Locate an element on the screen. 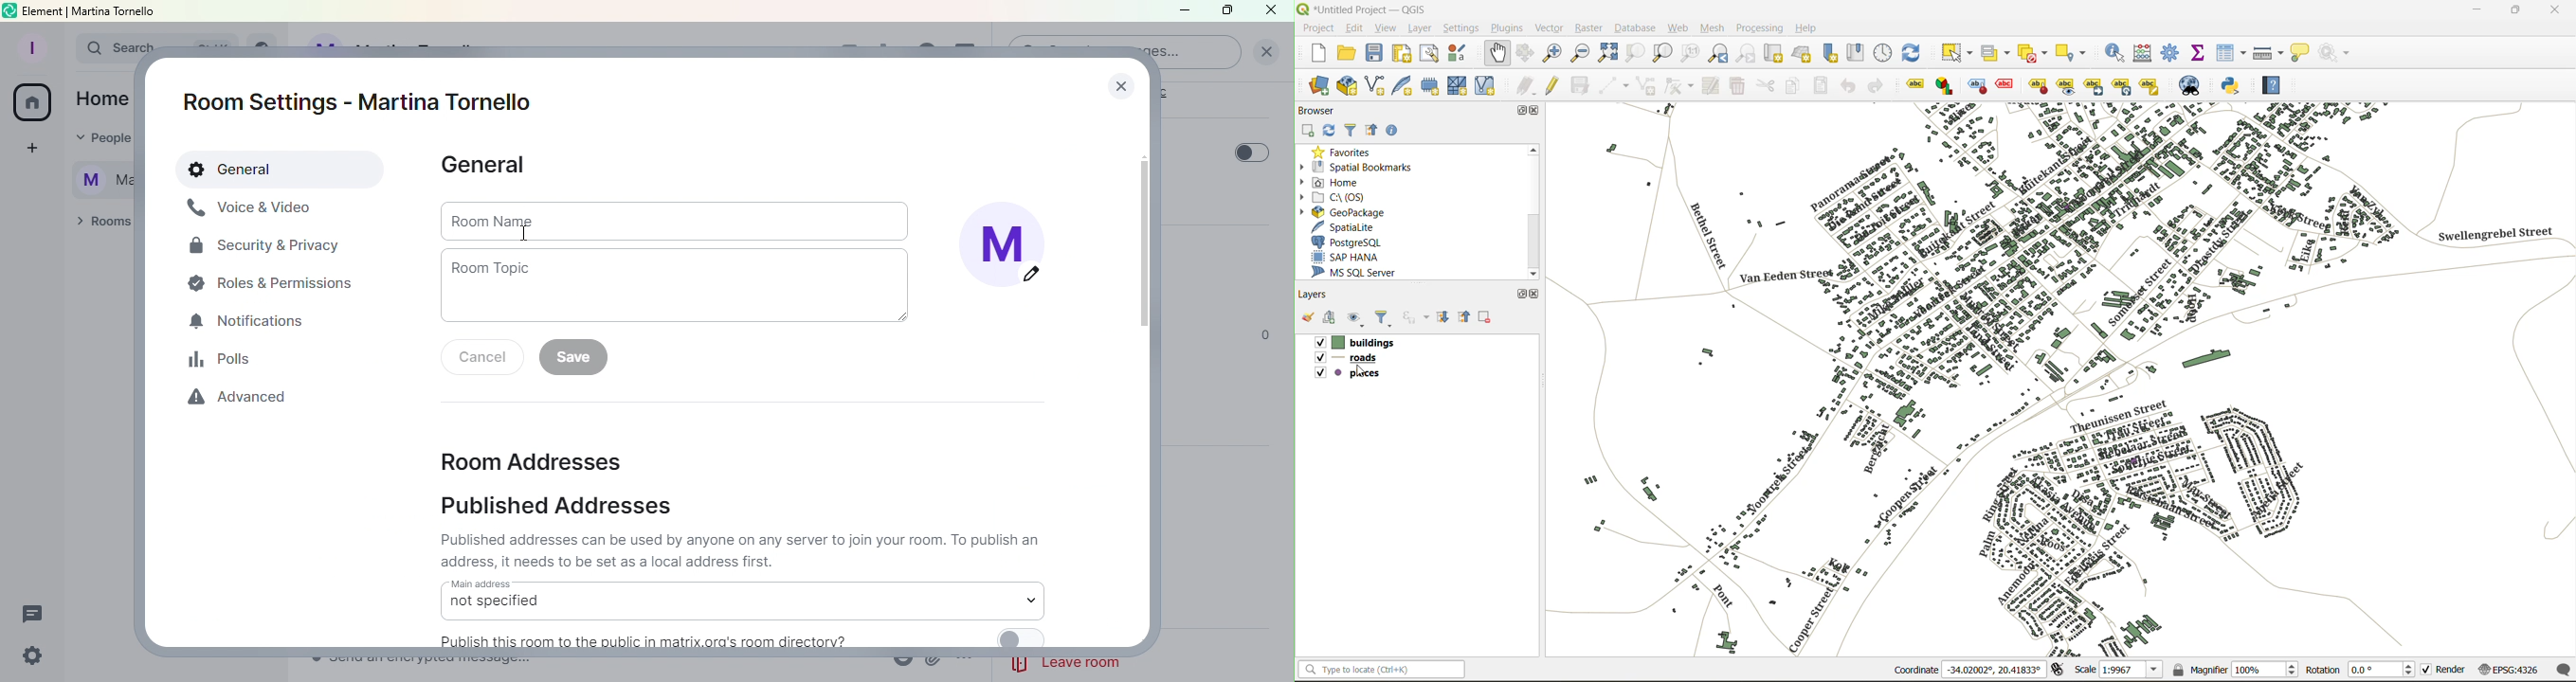 The image size is (2576, 700). new spatial bookmark is located at coordinates (1834, 55).